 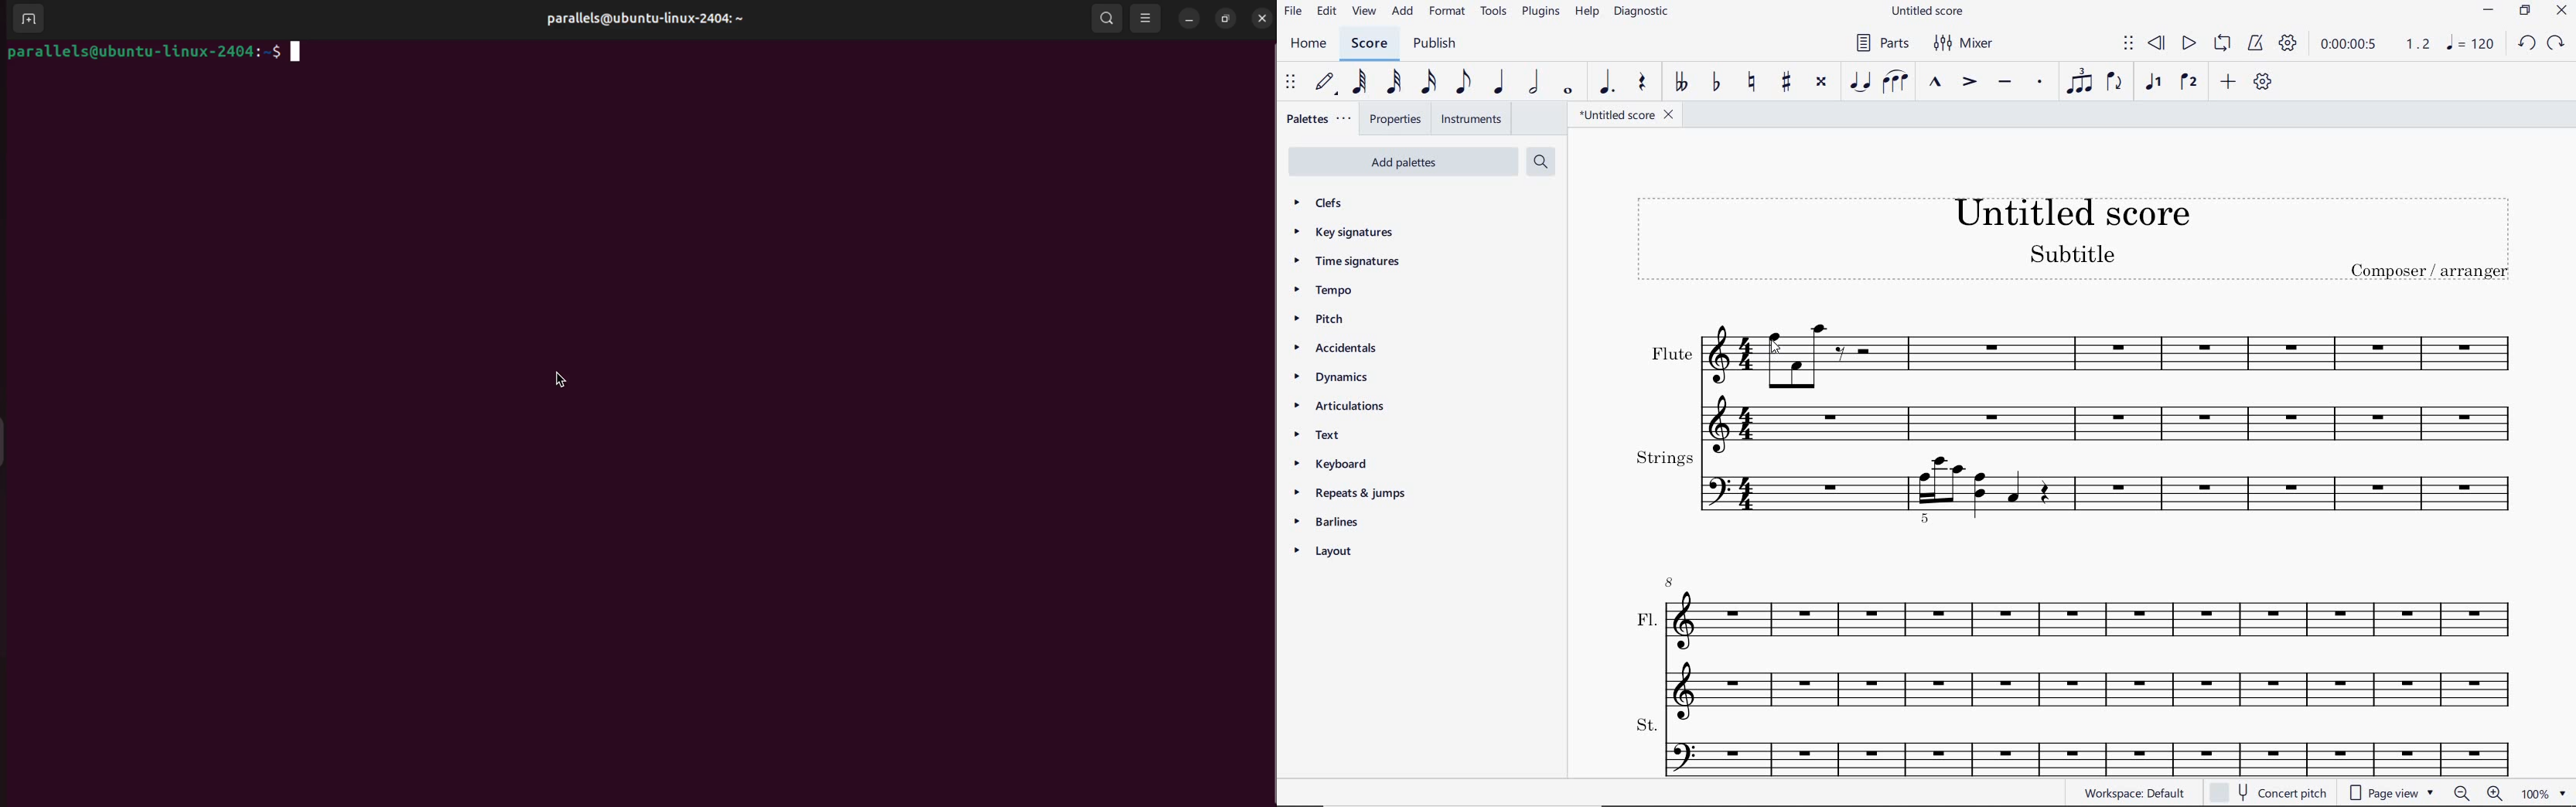 I want to click on WORKSPACE: DEFAULT, so click(x=2134, y=794).